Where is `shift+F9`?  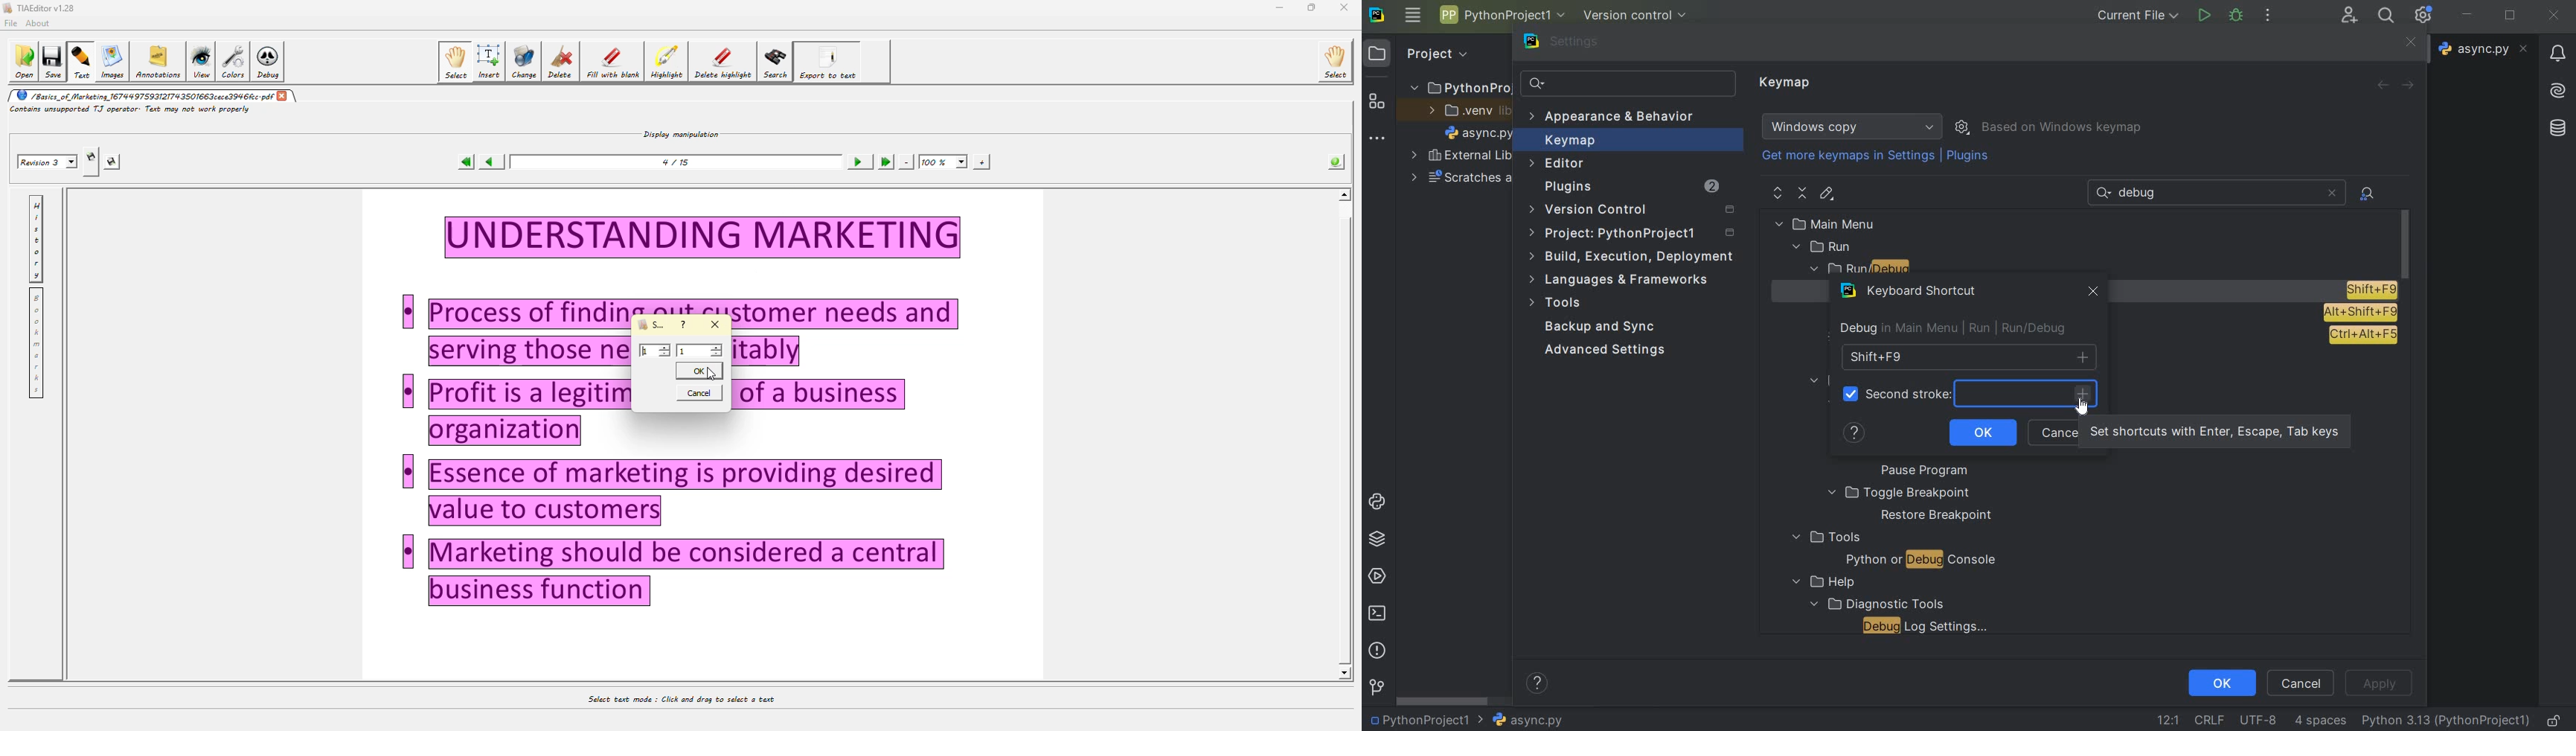
shift+F9 is located at coordinates (1968, 357).